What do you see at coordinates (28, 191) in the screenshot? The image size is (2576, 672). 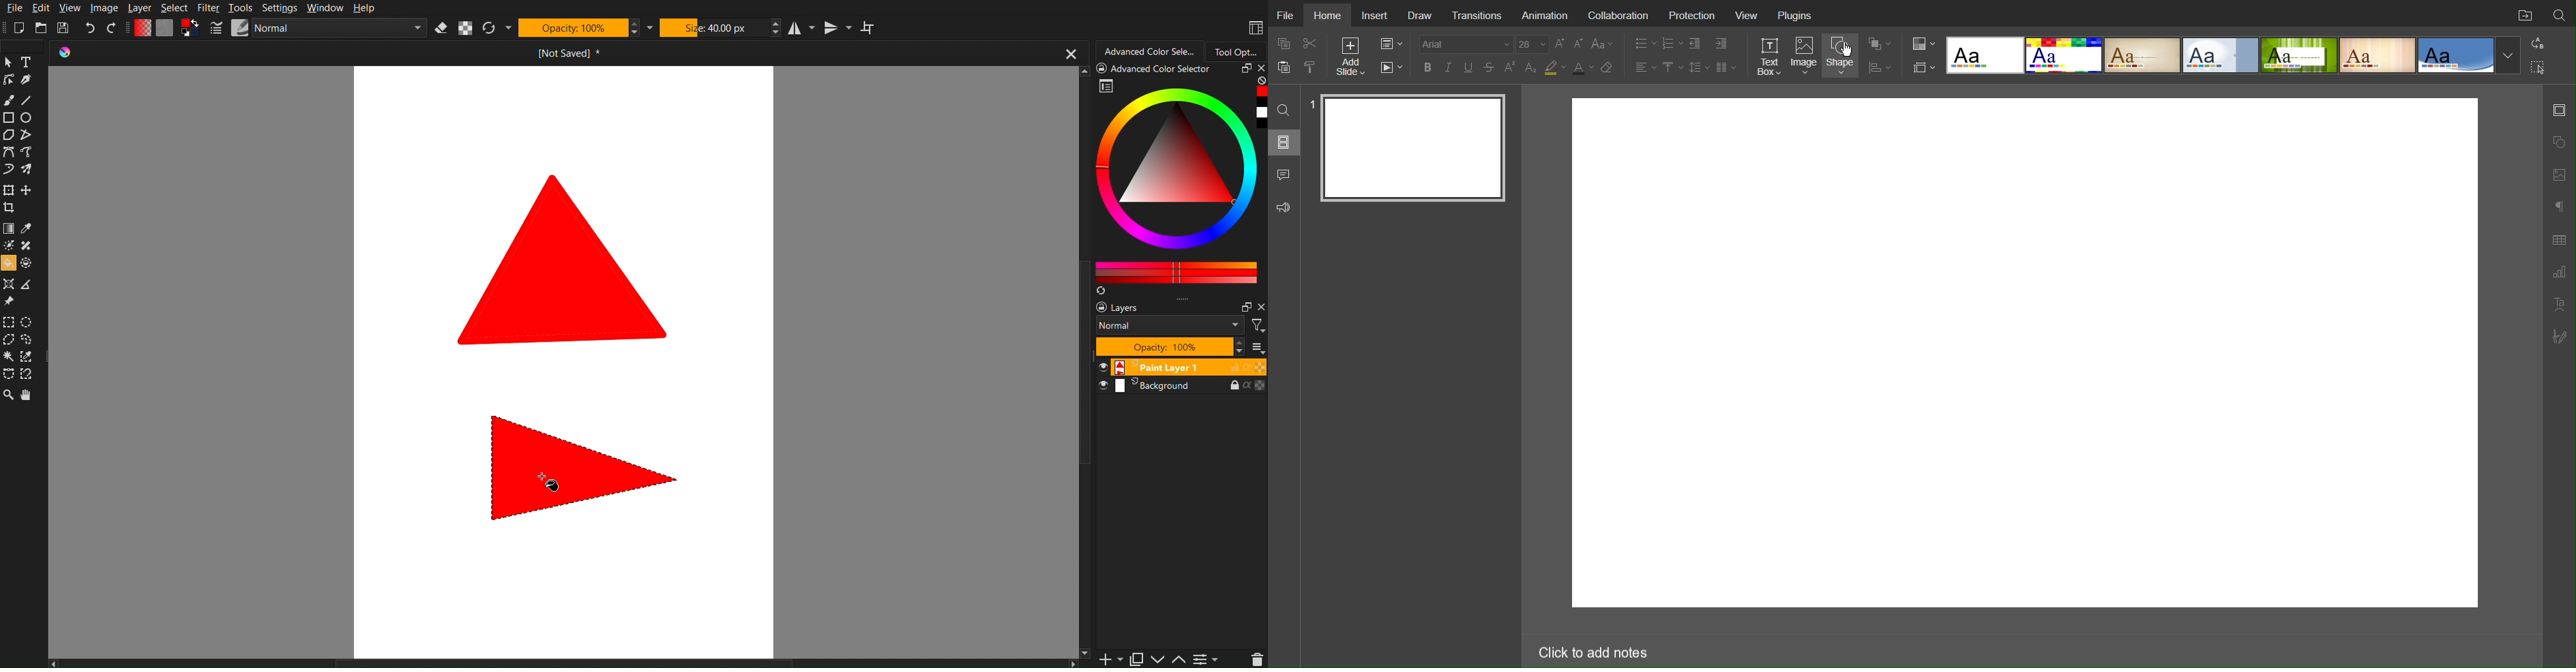 I see `Create` at bounding box center [28, 191].